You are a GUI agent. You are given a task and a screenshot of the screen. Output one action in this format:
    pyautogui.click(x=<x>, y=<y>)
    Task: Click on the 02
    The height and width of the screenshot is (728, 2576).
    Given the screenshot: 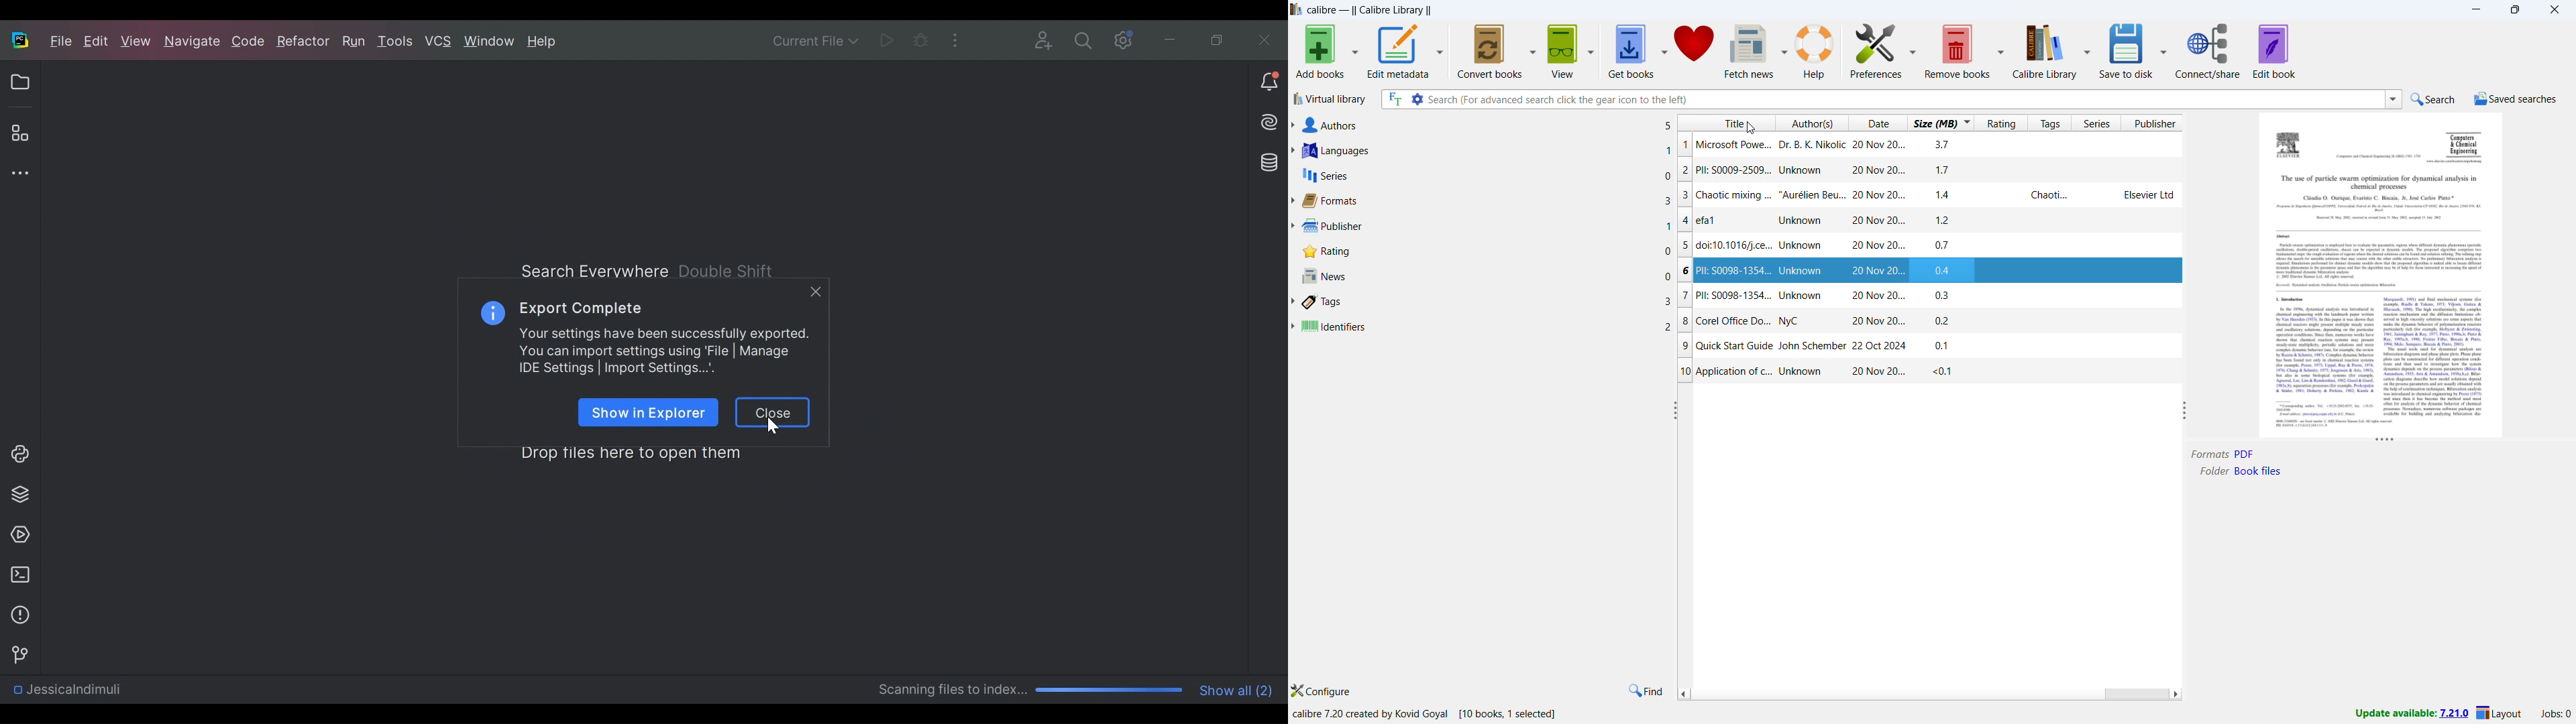 What is the action you would take?
    pyautogui.click(x=1945, y=320)
    